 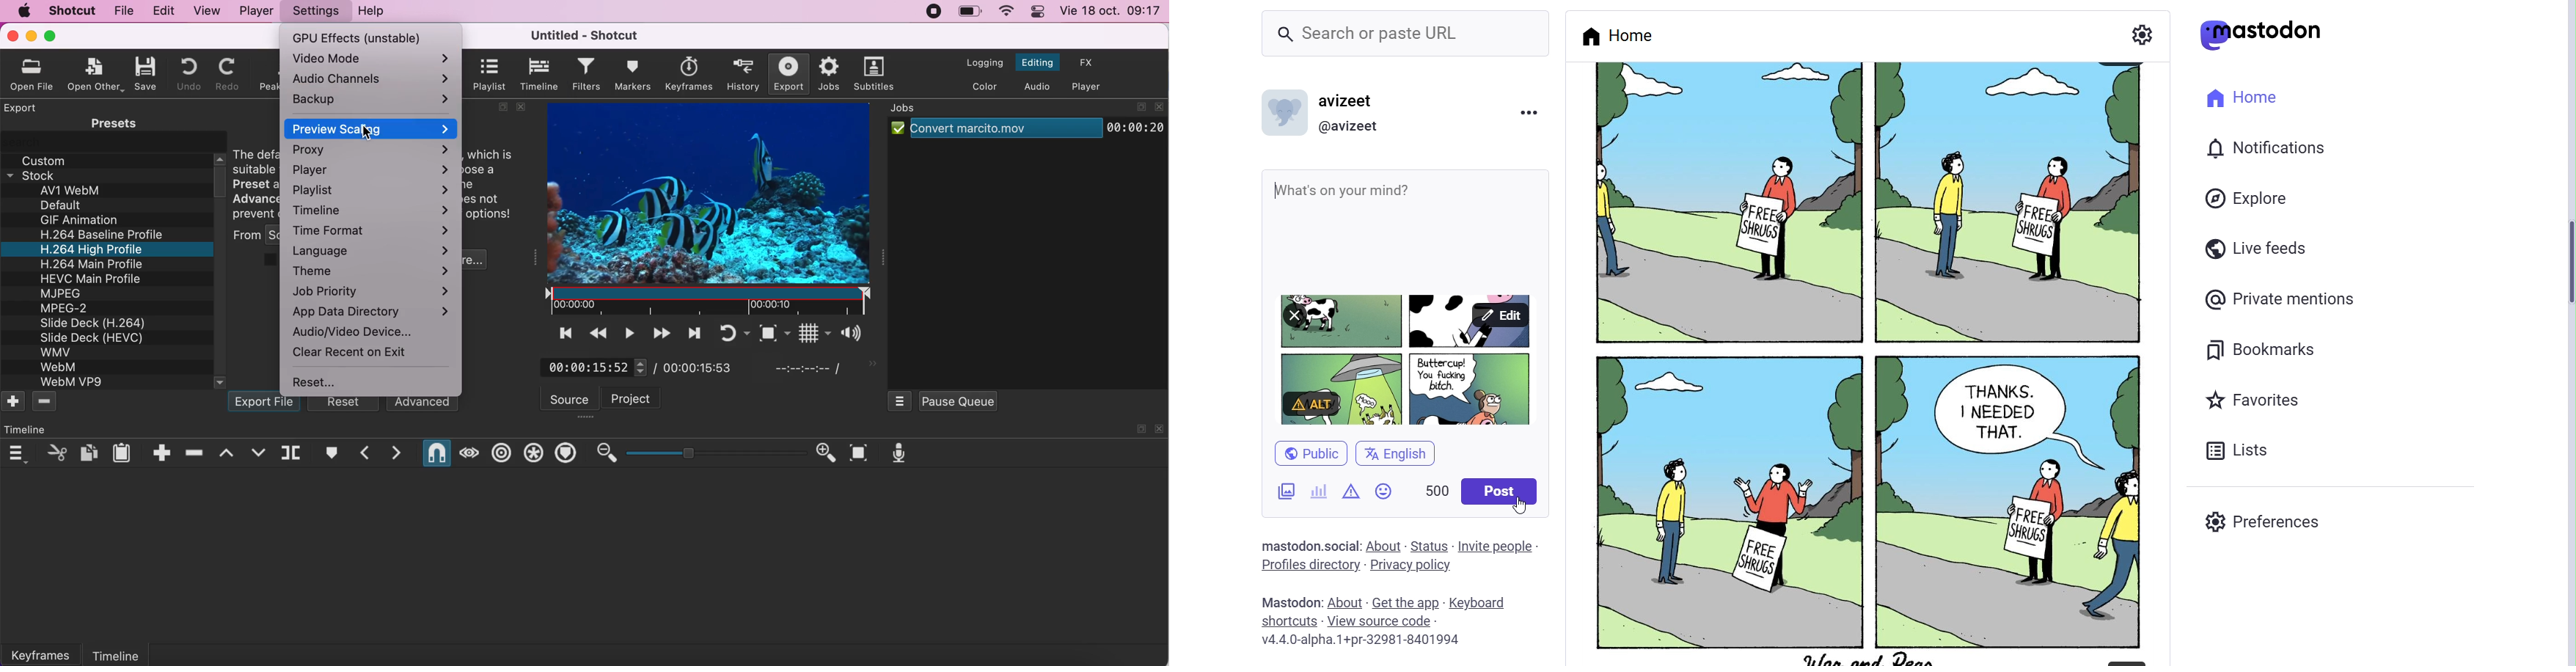 I want to click on time and date, so click(x=1112, y=12).